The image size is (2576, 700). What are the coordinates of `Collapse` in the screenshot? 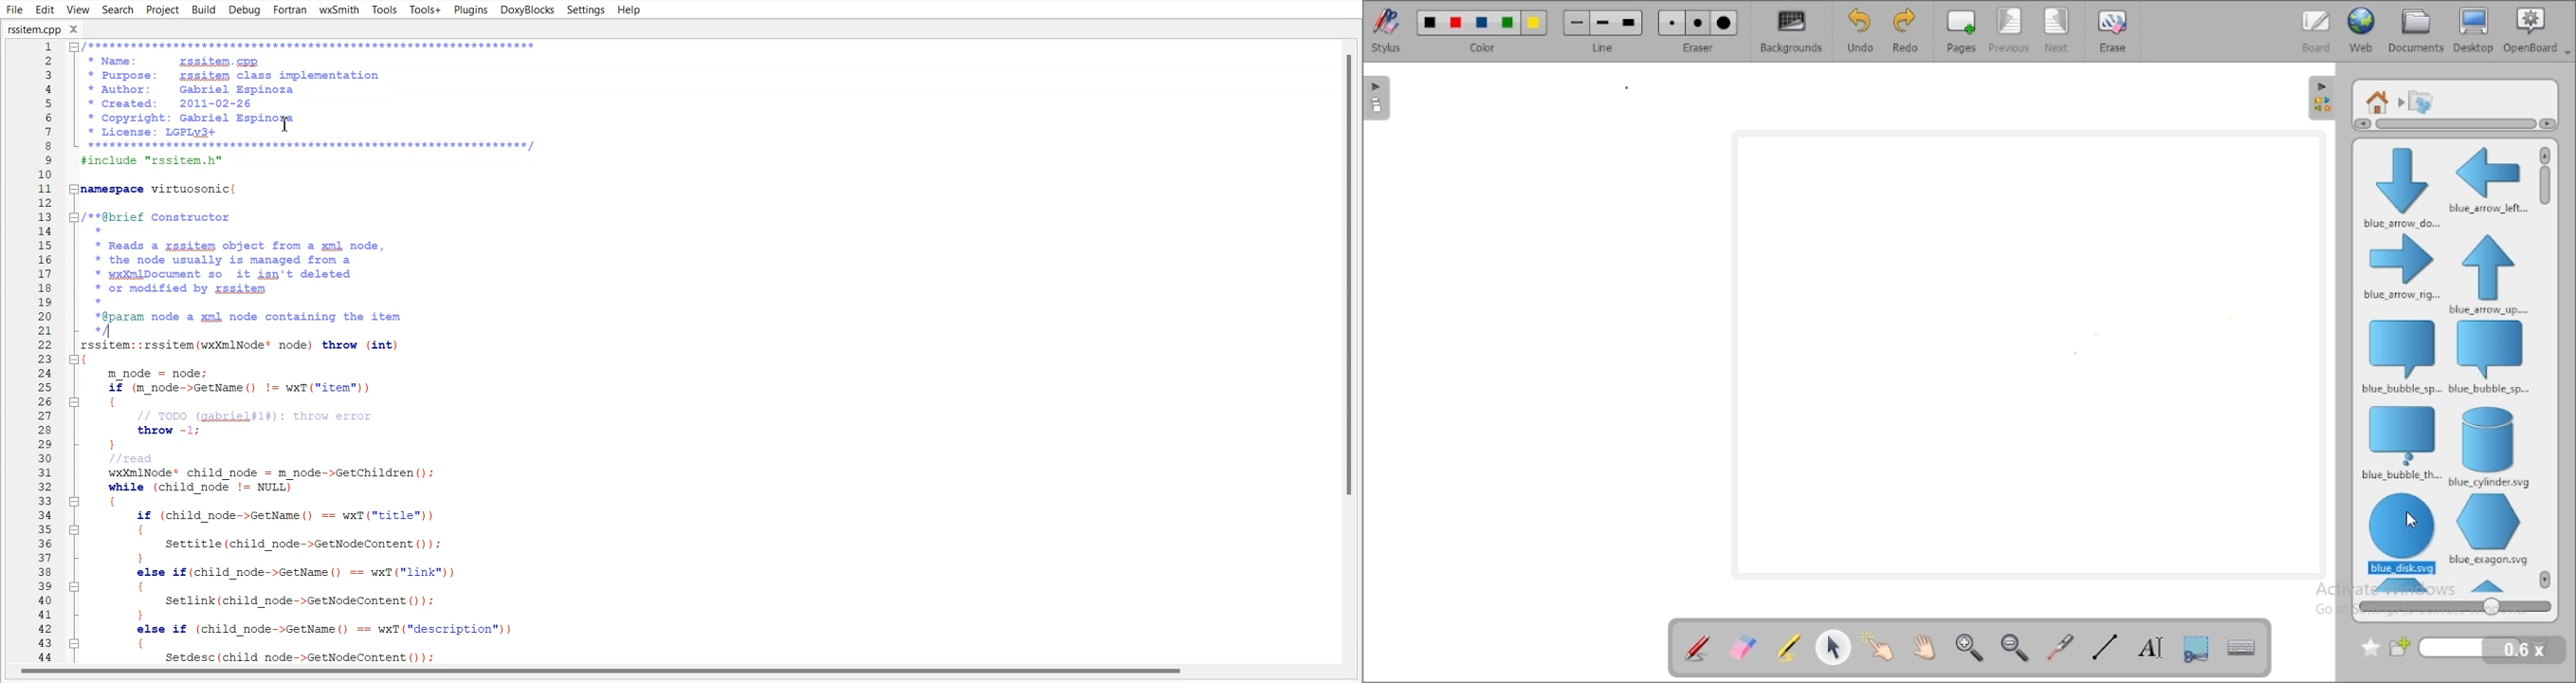 It's located at (75, 586).